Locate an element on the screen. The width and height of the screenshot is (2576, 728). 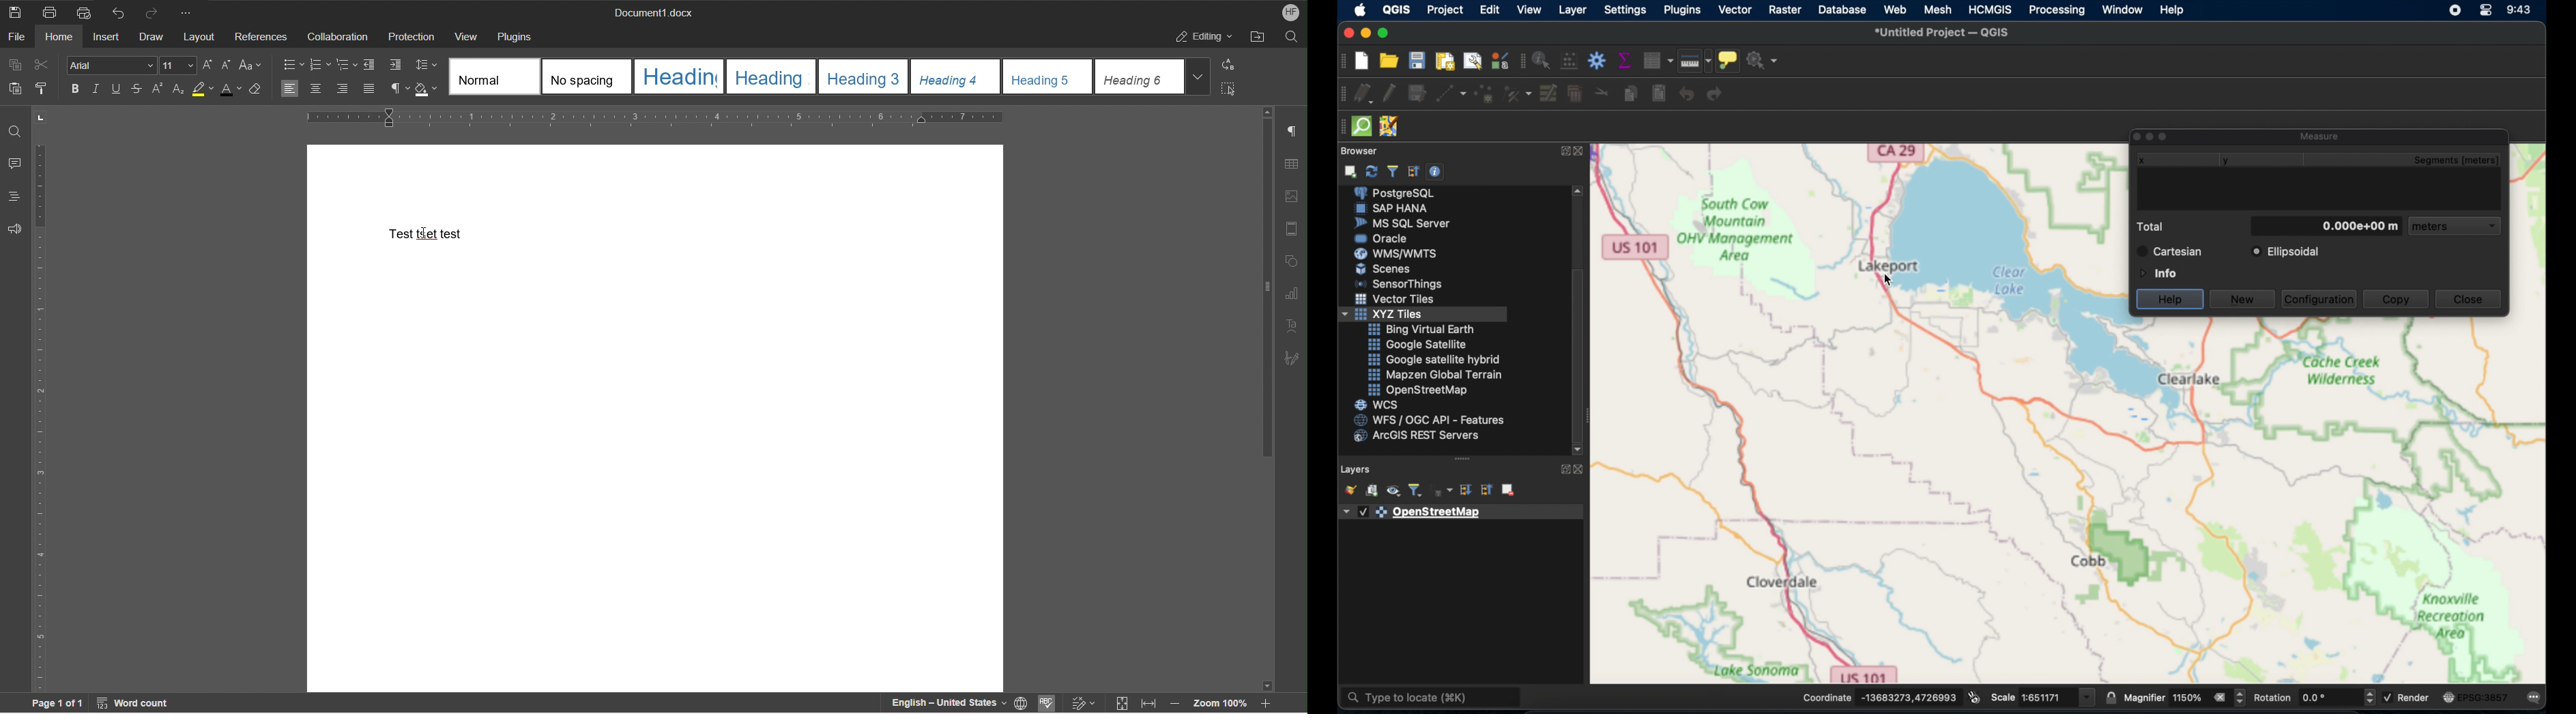
 is located at coordinates (1397, 301).